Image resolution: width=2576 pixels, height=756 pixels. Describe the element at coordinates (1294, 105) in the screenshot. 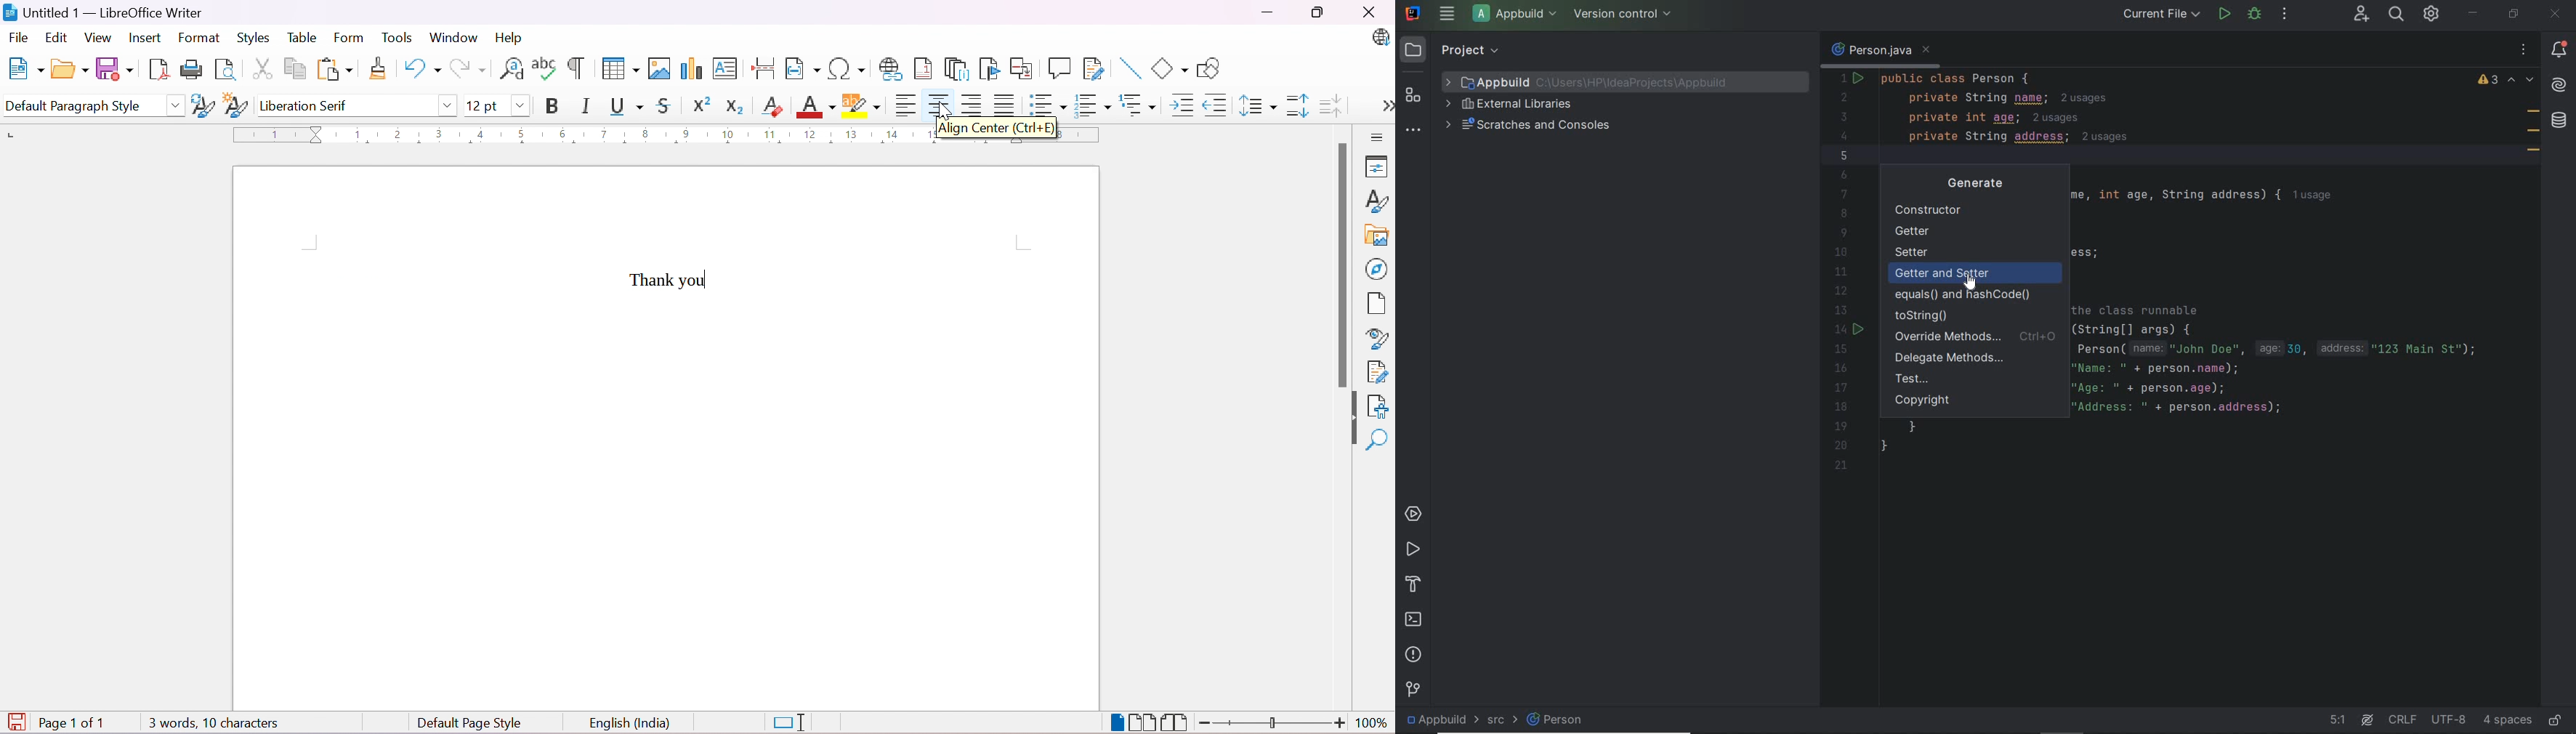

I see `Increase Paragraph Spacing` at that location.